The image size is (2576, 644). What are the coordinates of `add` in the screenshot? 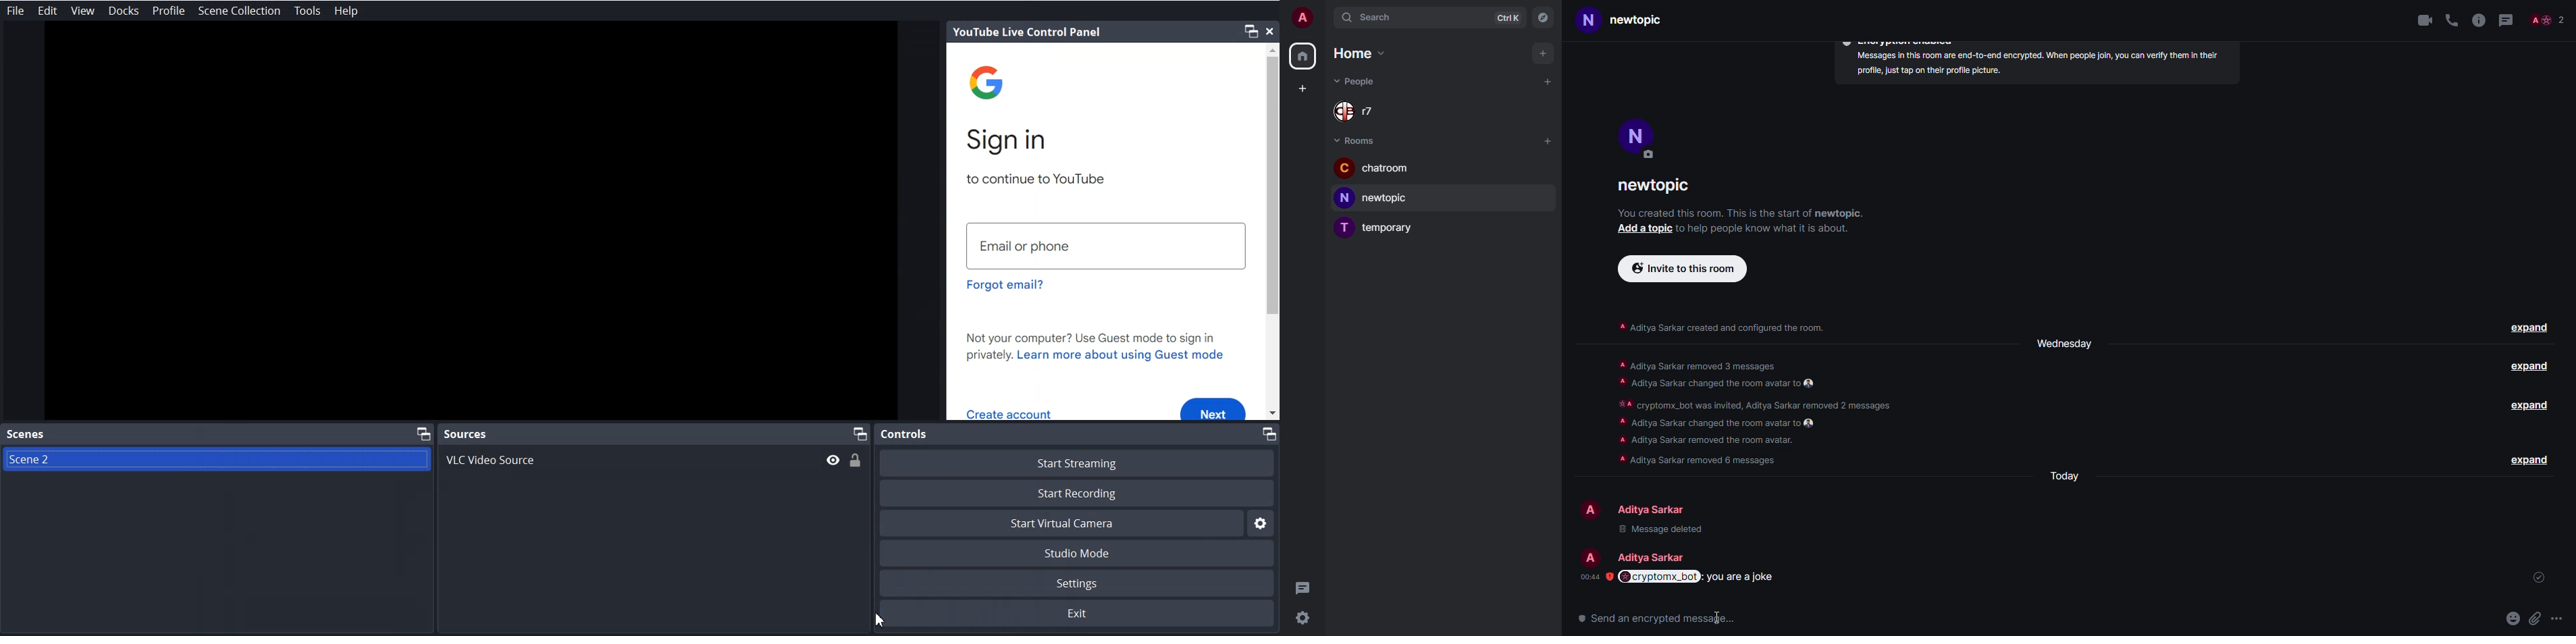 It's located at (1548, 83).